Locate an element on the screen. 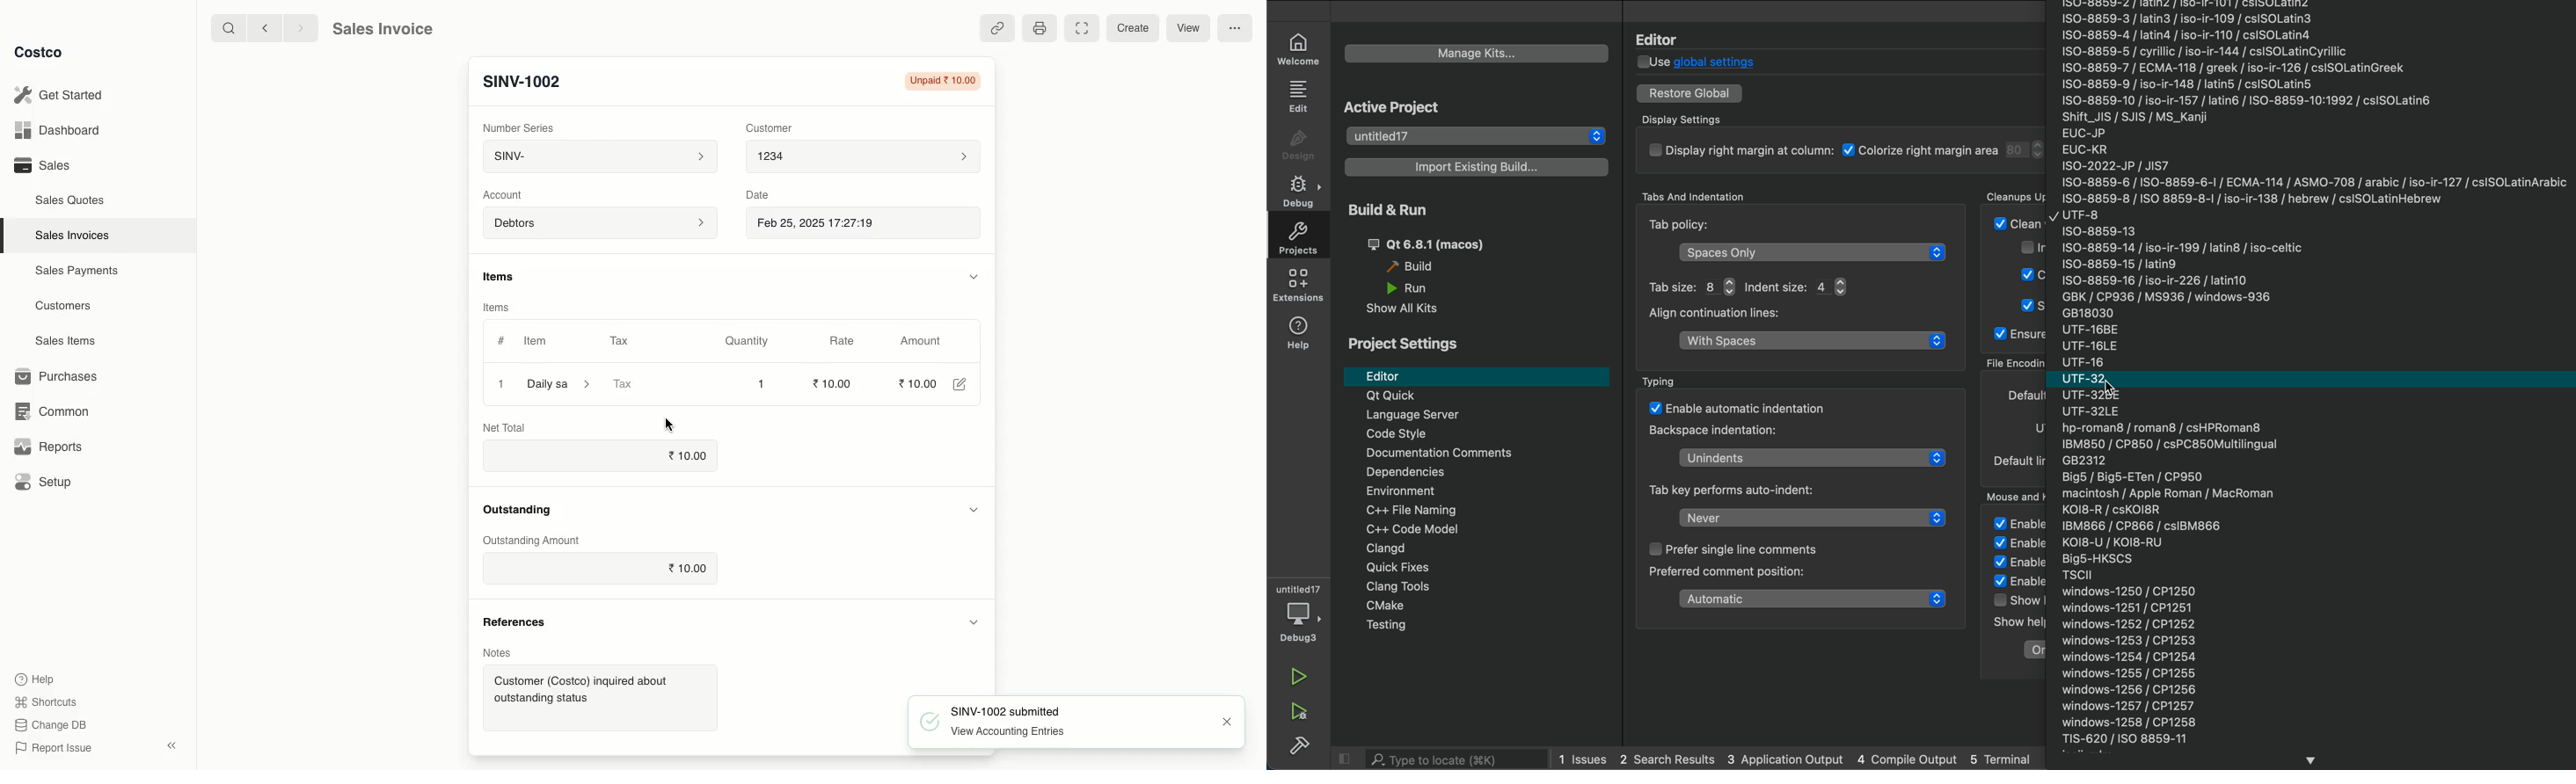 This screenshot has width=2576, height=784. SINV-1002 submitted is located at coordinates (989, 710).